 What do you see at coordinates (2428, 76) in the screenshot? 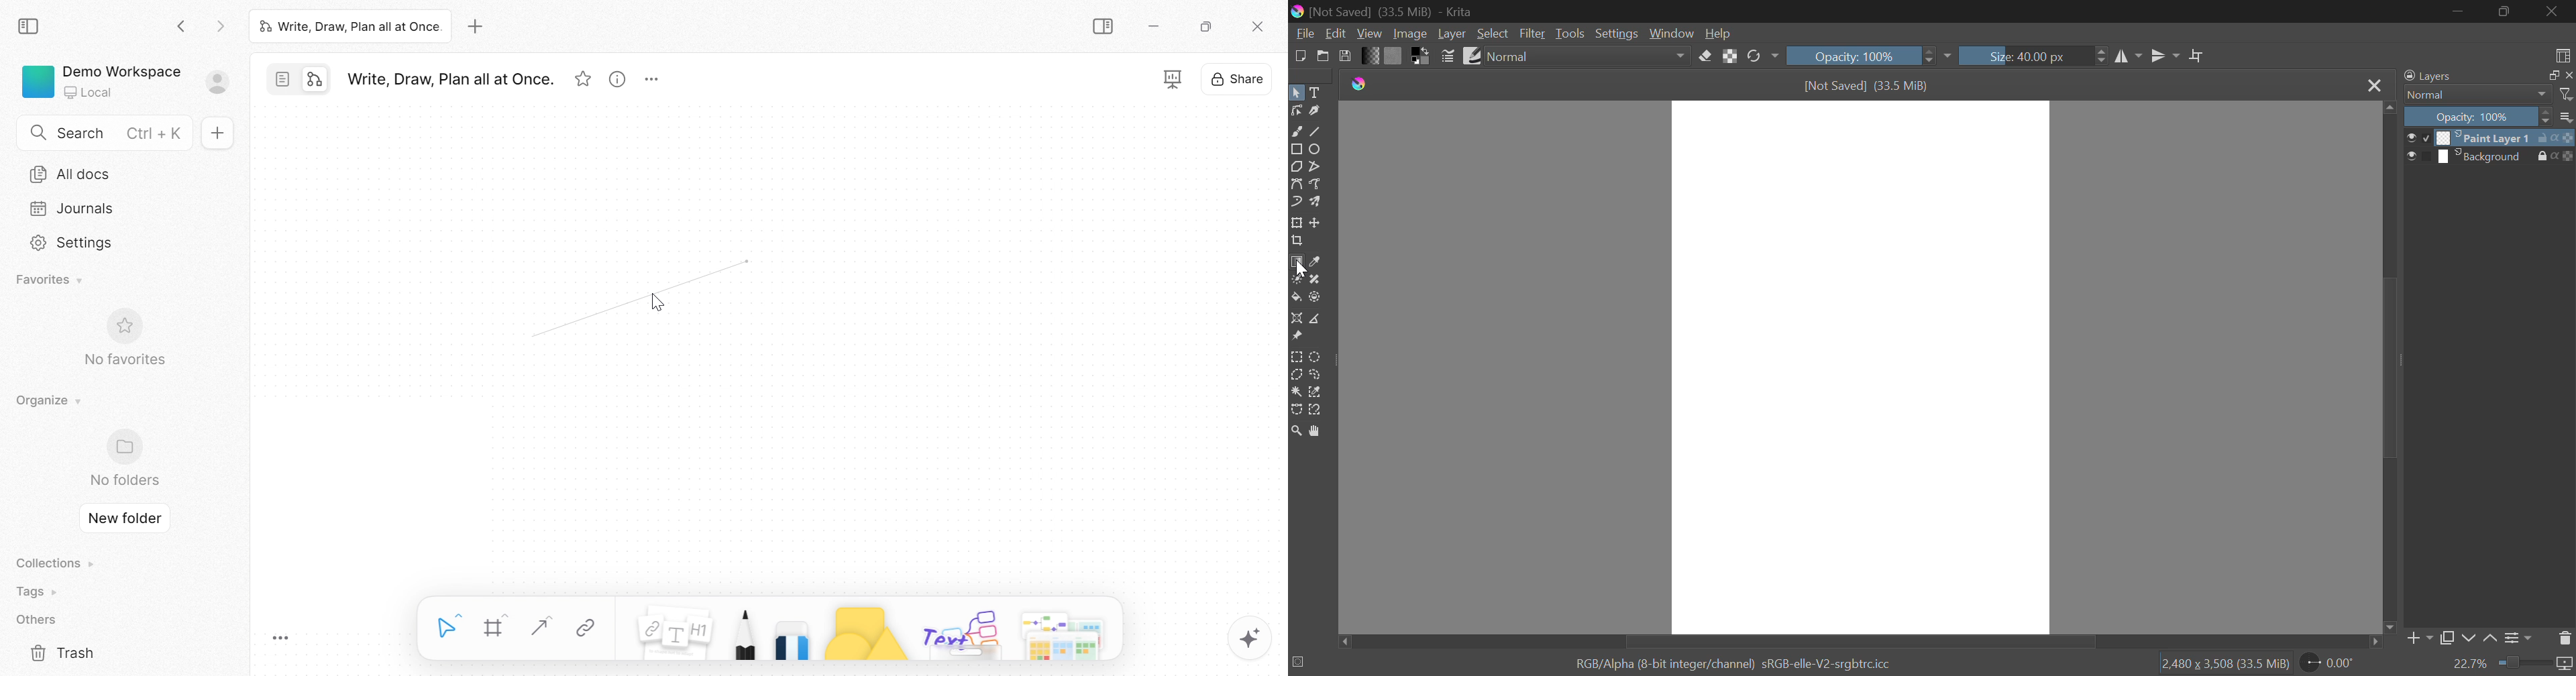
I see `Layers` at bounding box center [2428, 76].